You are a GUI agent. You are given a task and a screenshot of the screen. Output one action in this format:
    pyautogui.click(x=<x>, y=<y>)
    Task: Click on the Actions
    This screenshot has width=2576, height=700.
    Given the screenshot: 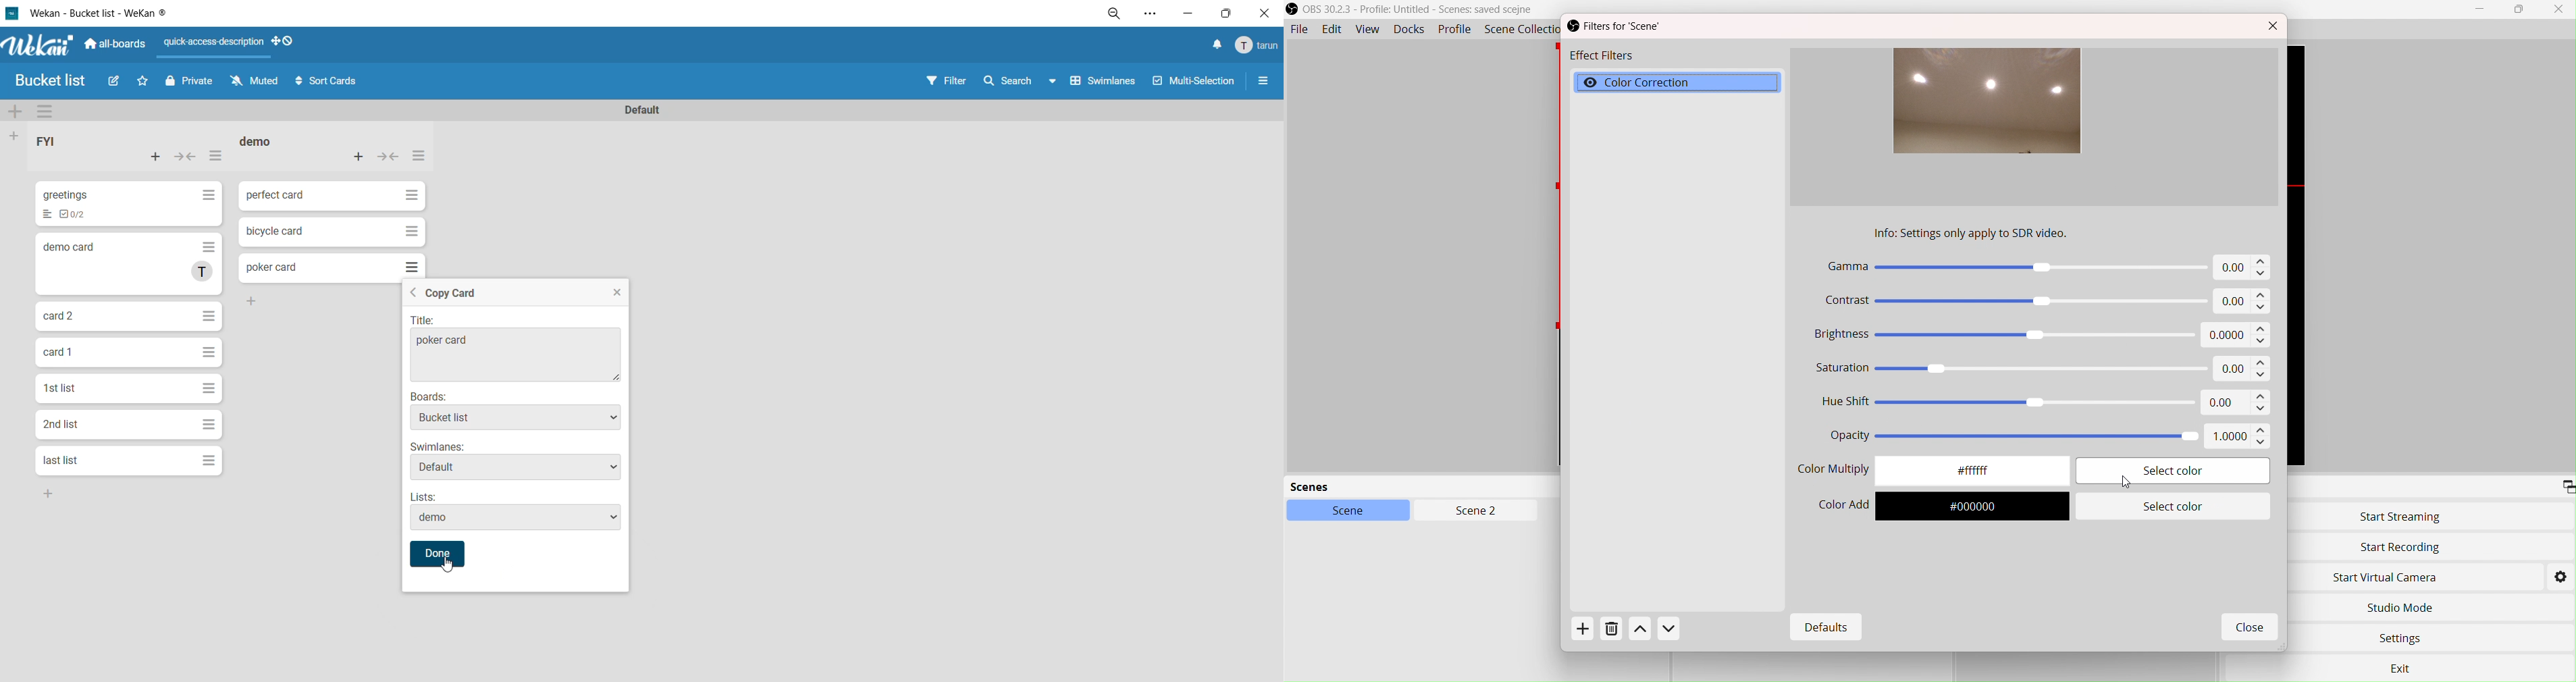 What is the action you would take?
    pyautogui.click(x=1655, y=630)
    